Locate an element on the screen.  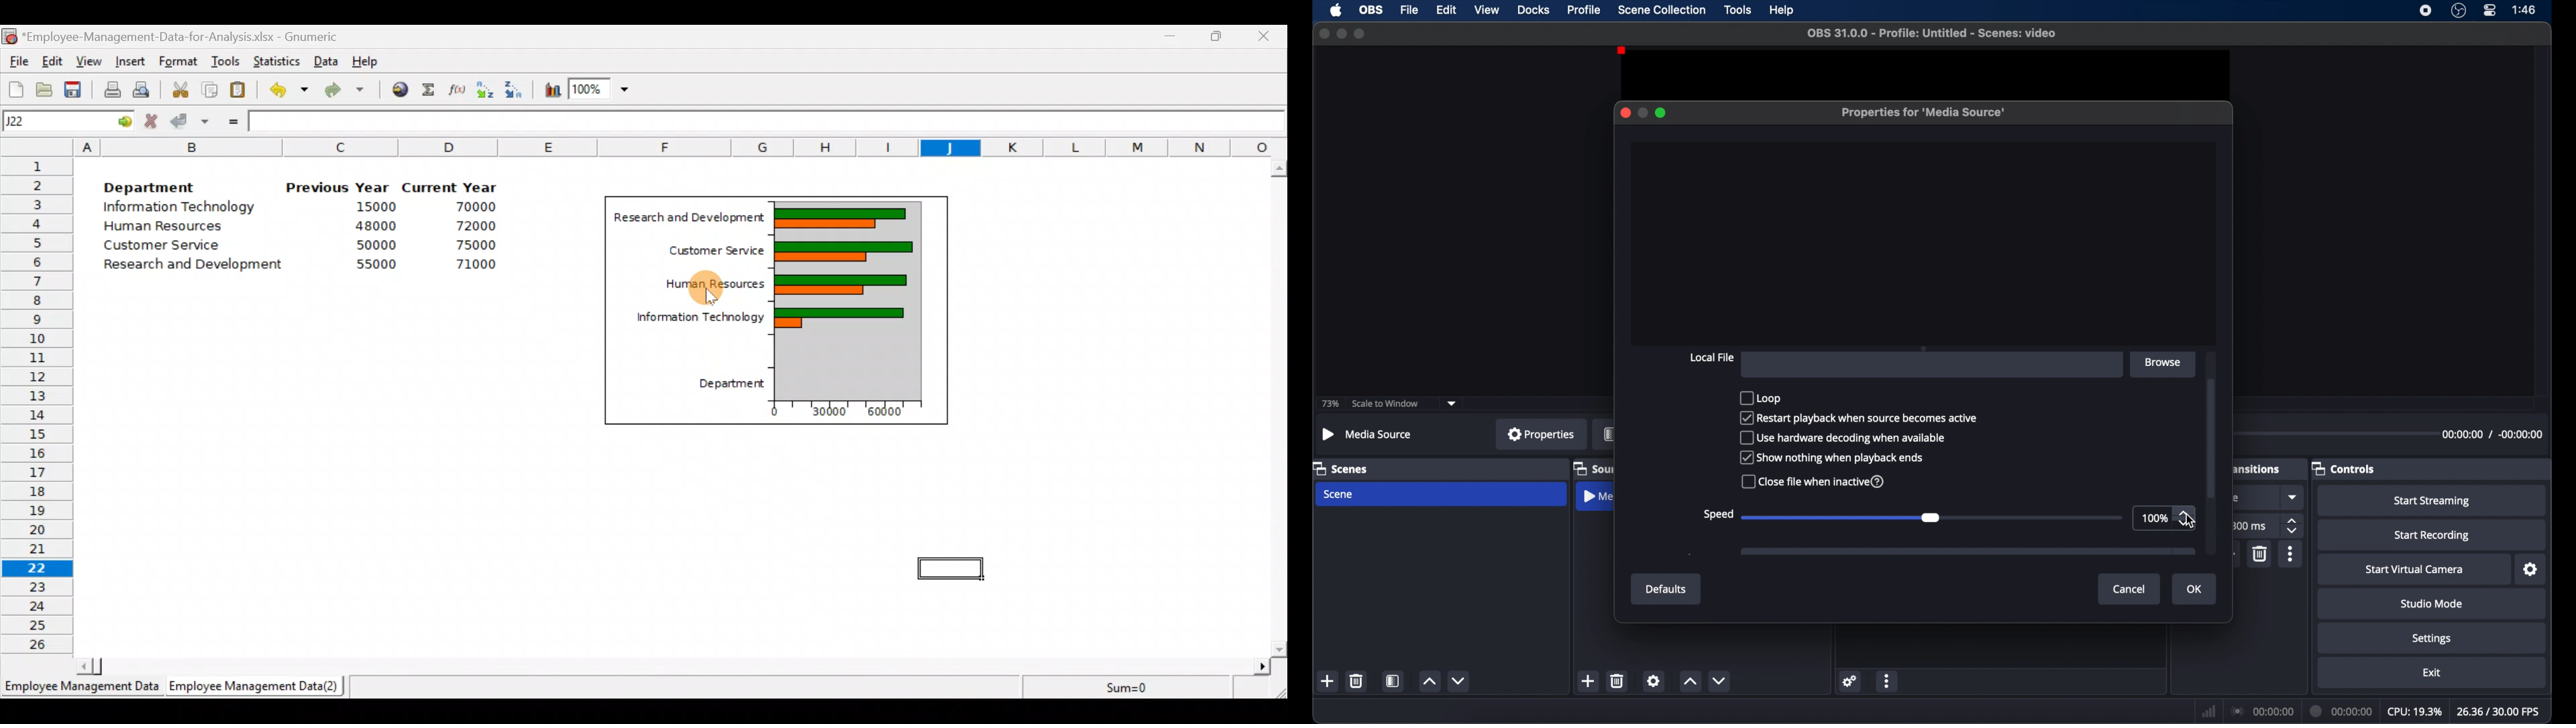
fps is located at coordinates (2500, 711).